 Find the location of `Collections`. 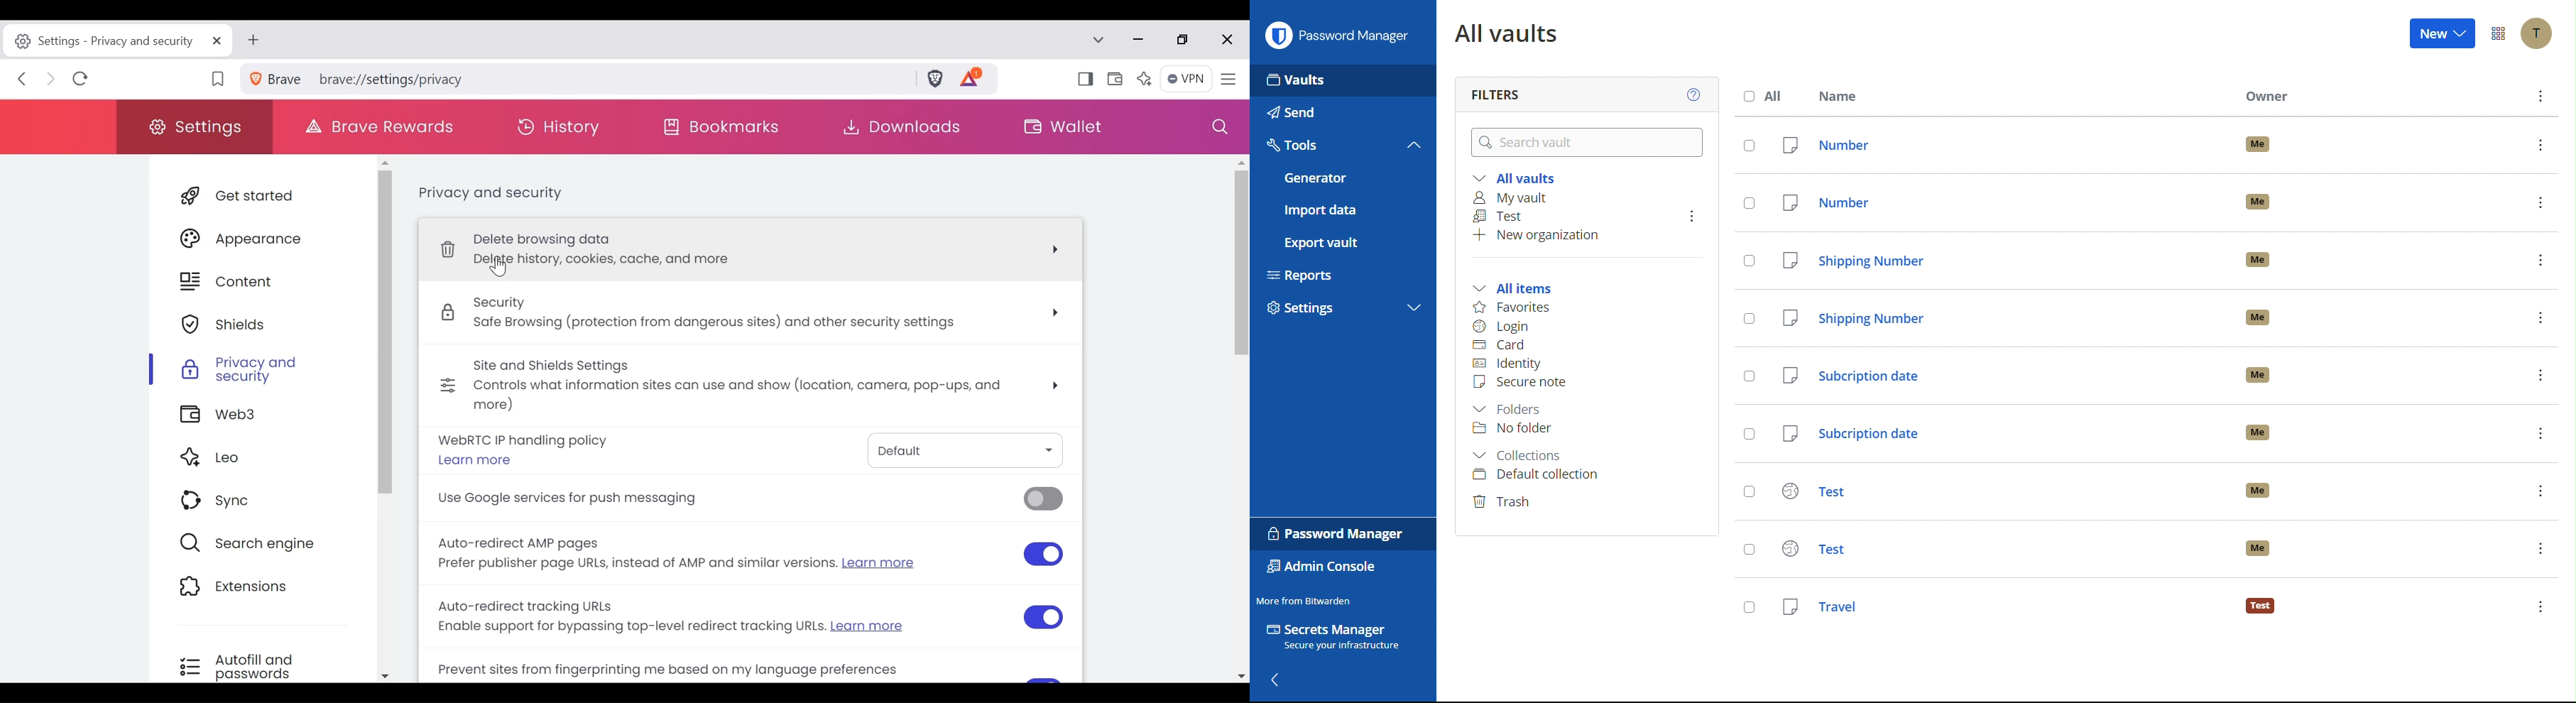

Collections is located at coordinates (1519, 454).